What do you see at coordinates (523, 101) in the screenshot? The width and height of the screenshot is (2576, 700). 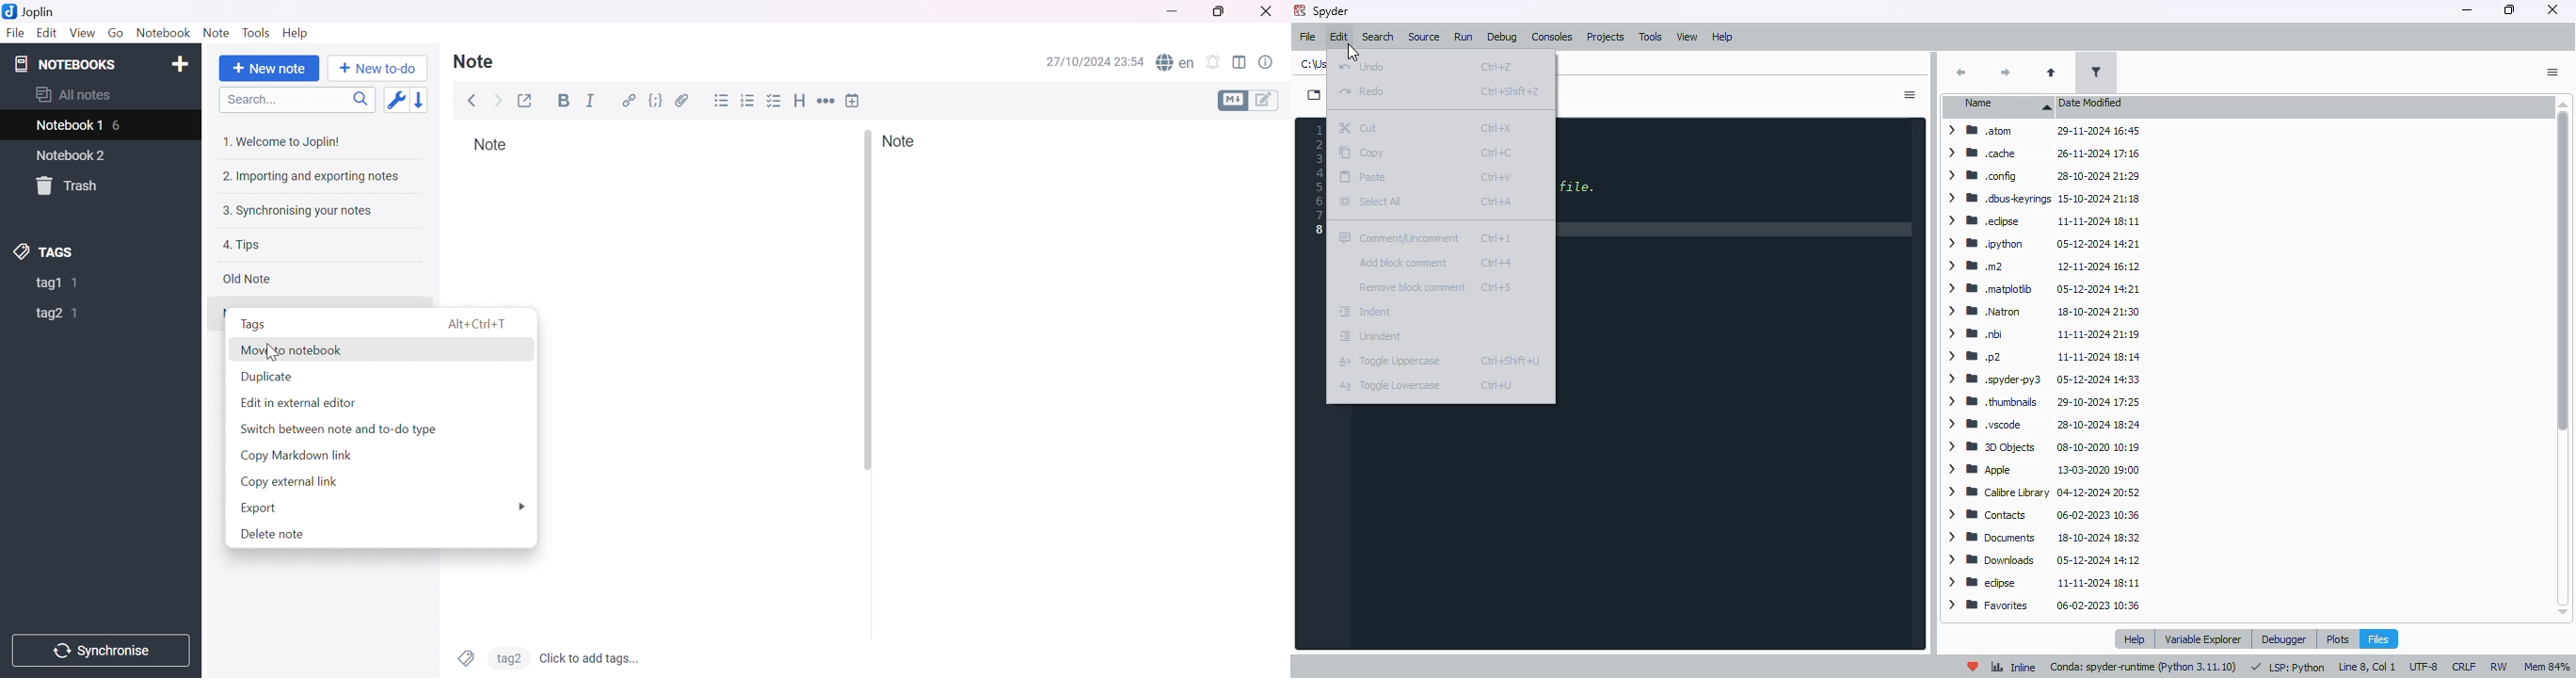 I see `Toggle external editing` at bounding box center [523, 101].